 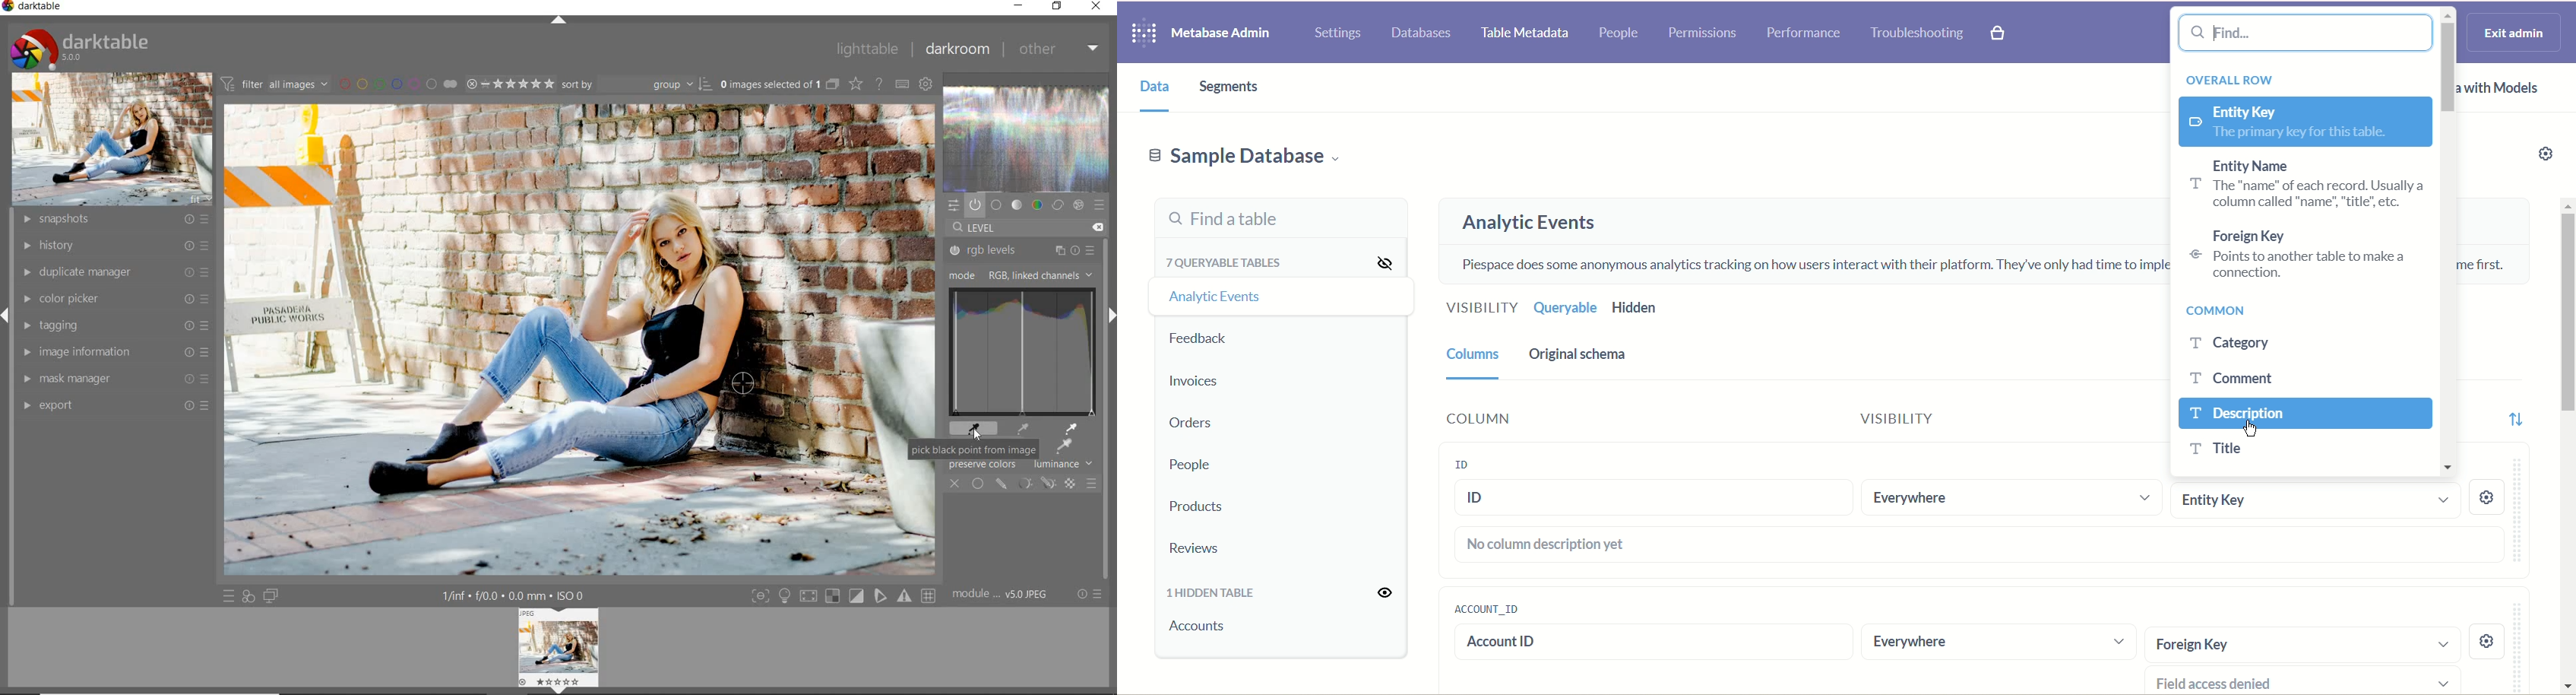 I want to click on sample database, so click(x=1242, y=160).